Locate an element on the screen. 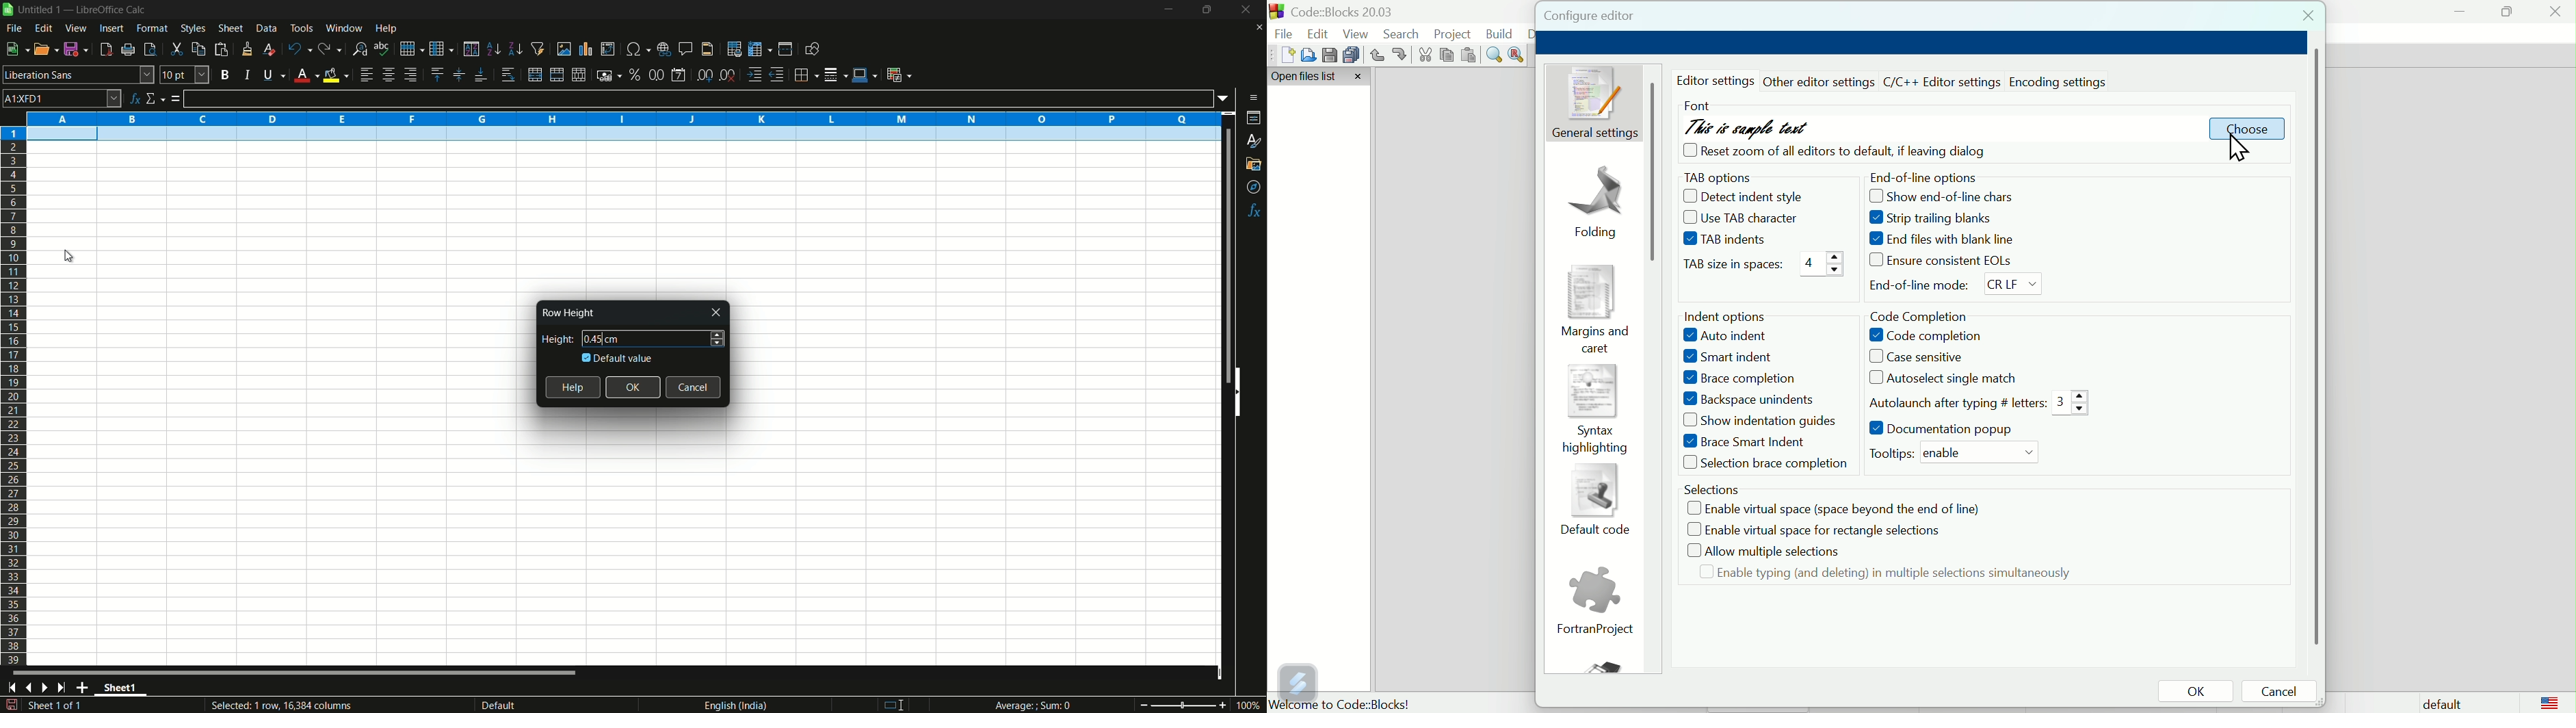  scroll bar is located at coordinates (1221, 256).